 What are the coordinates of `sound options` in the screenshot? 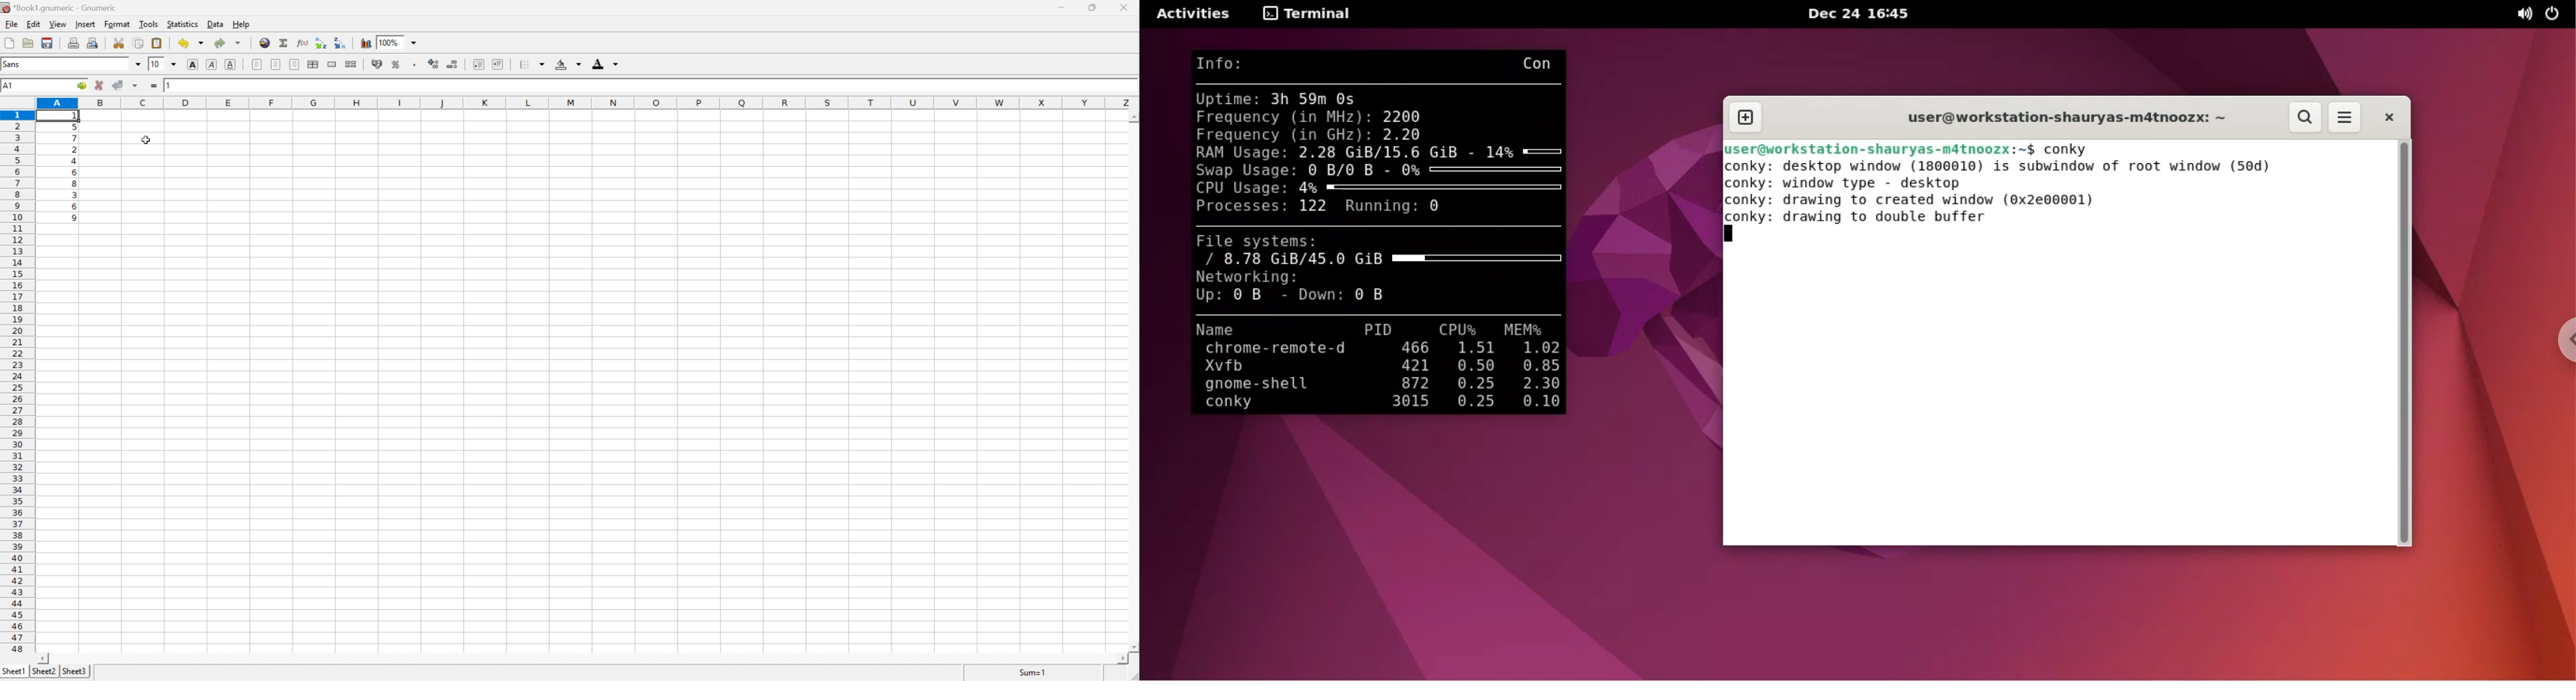 It's located at (2524, 14).